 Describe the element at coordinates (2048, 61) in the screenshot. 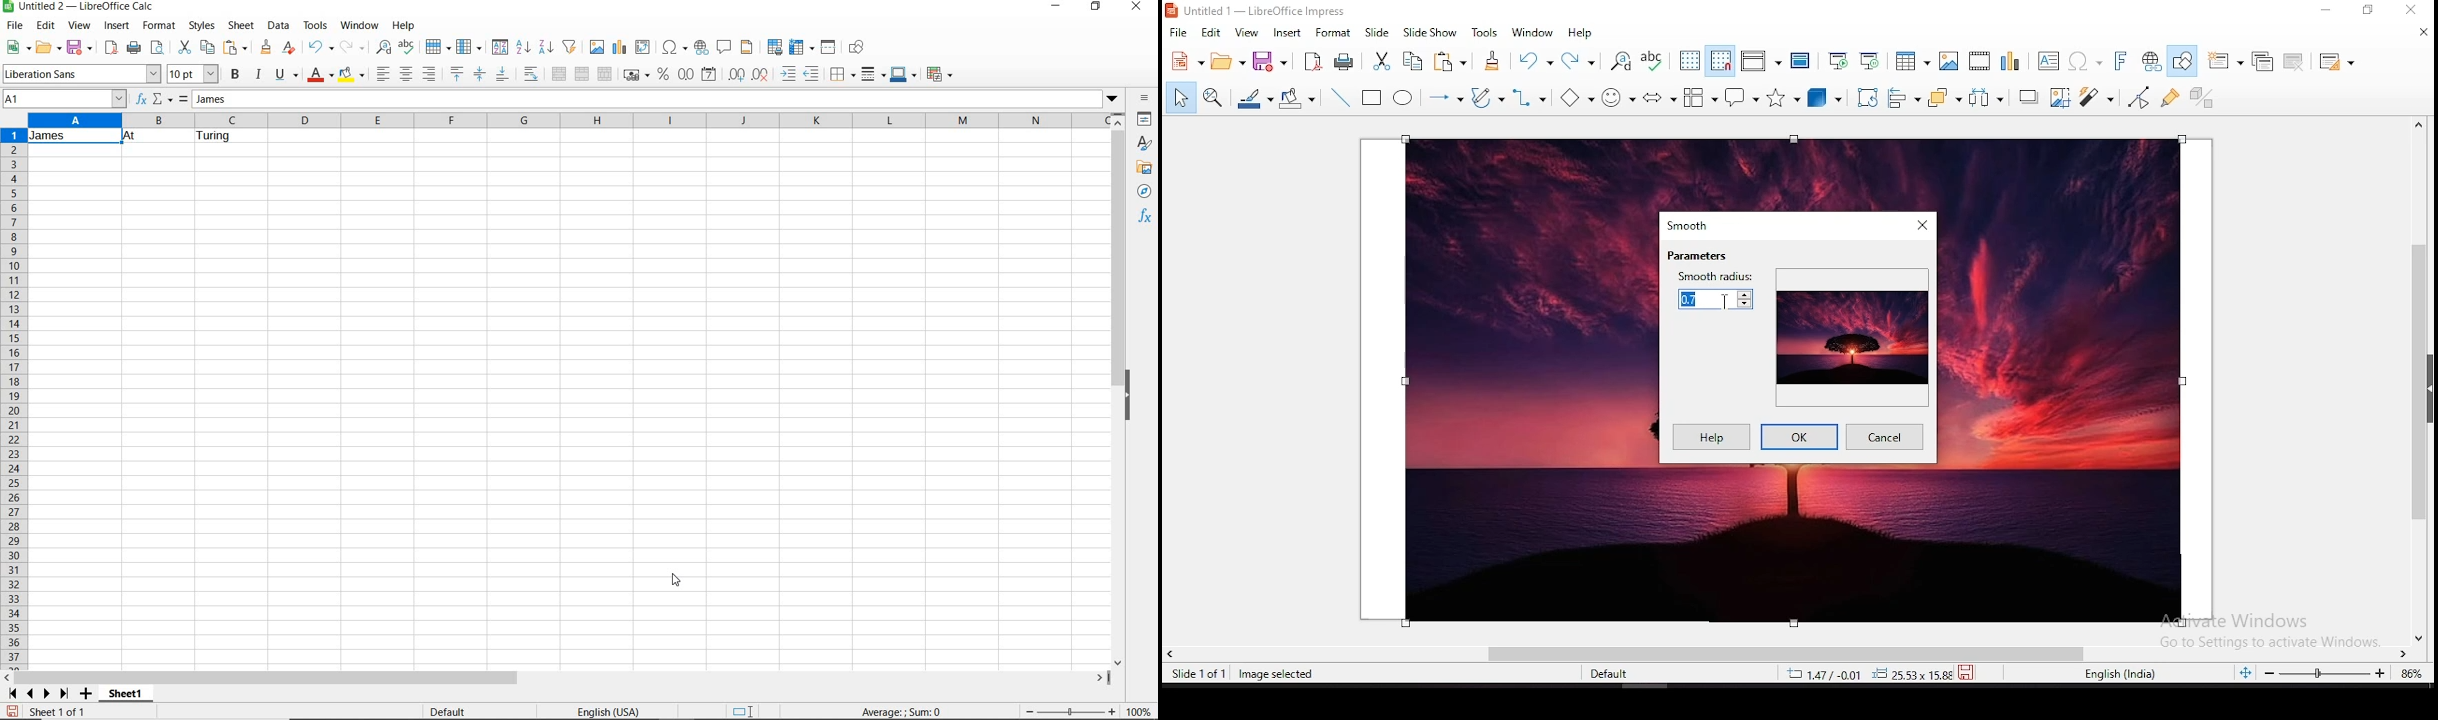

I see `text box` at that location.